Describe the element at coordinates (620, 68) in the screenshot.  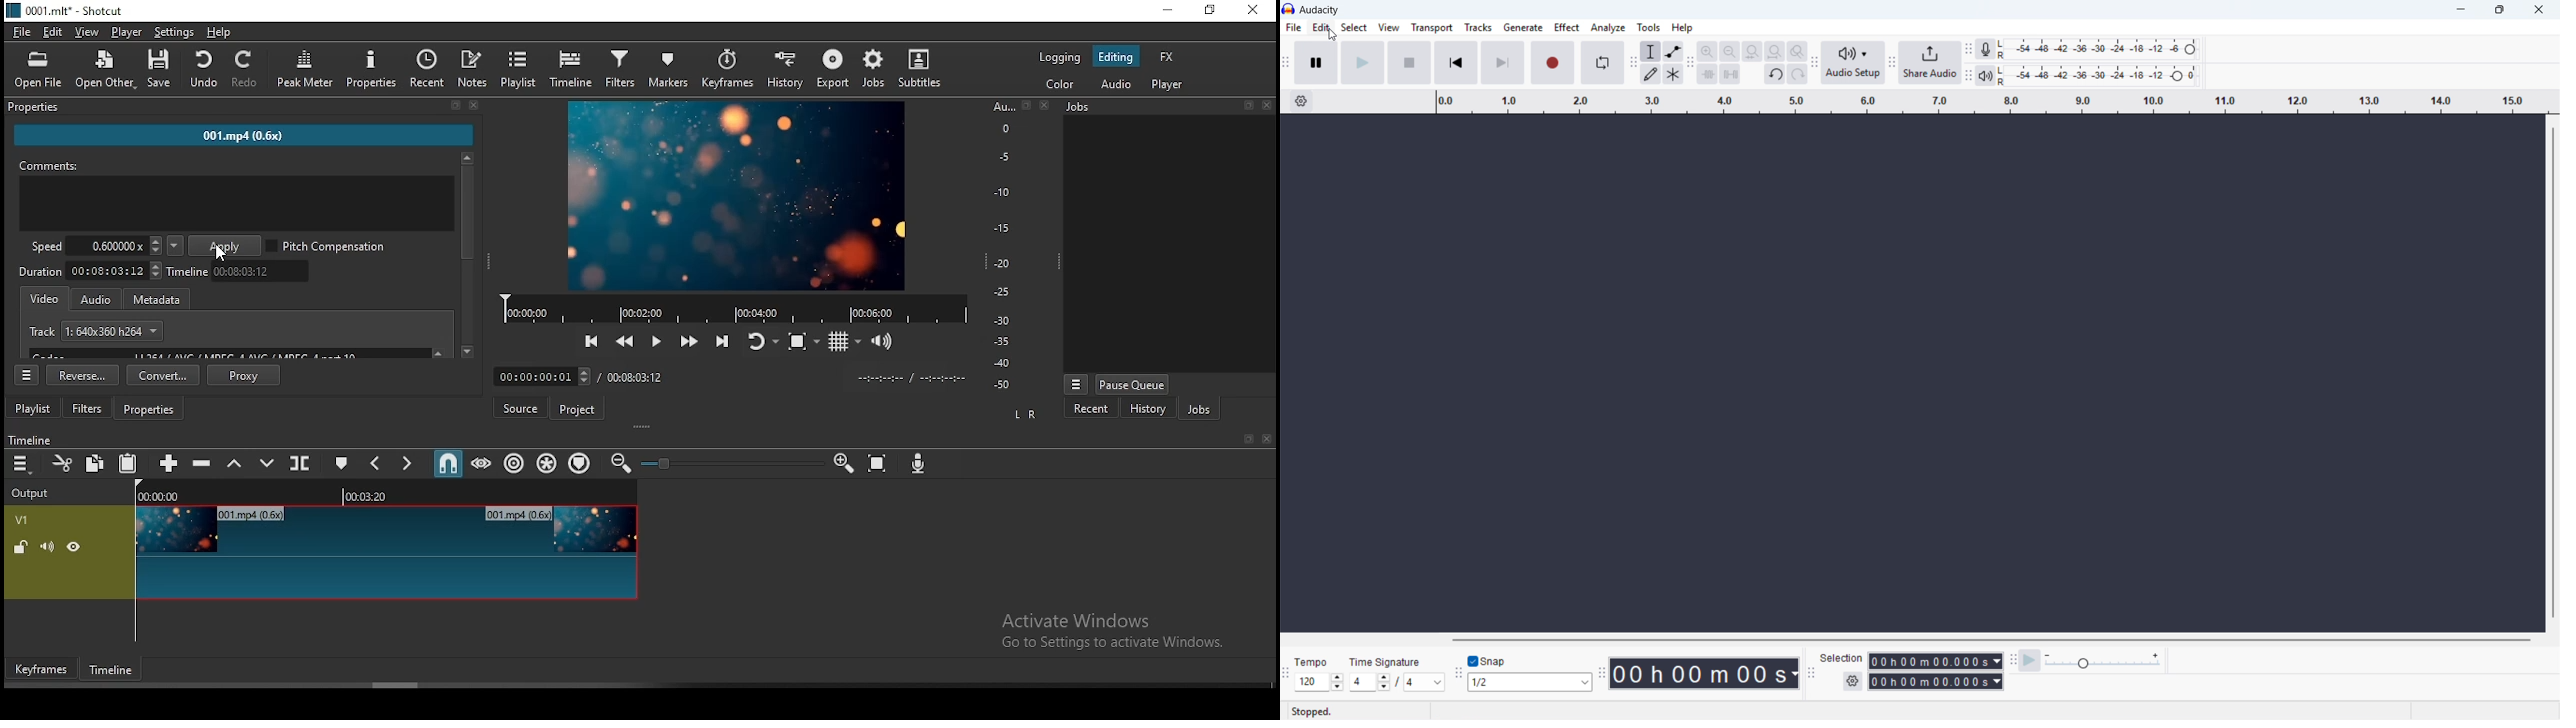
I see `filters` at that location.